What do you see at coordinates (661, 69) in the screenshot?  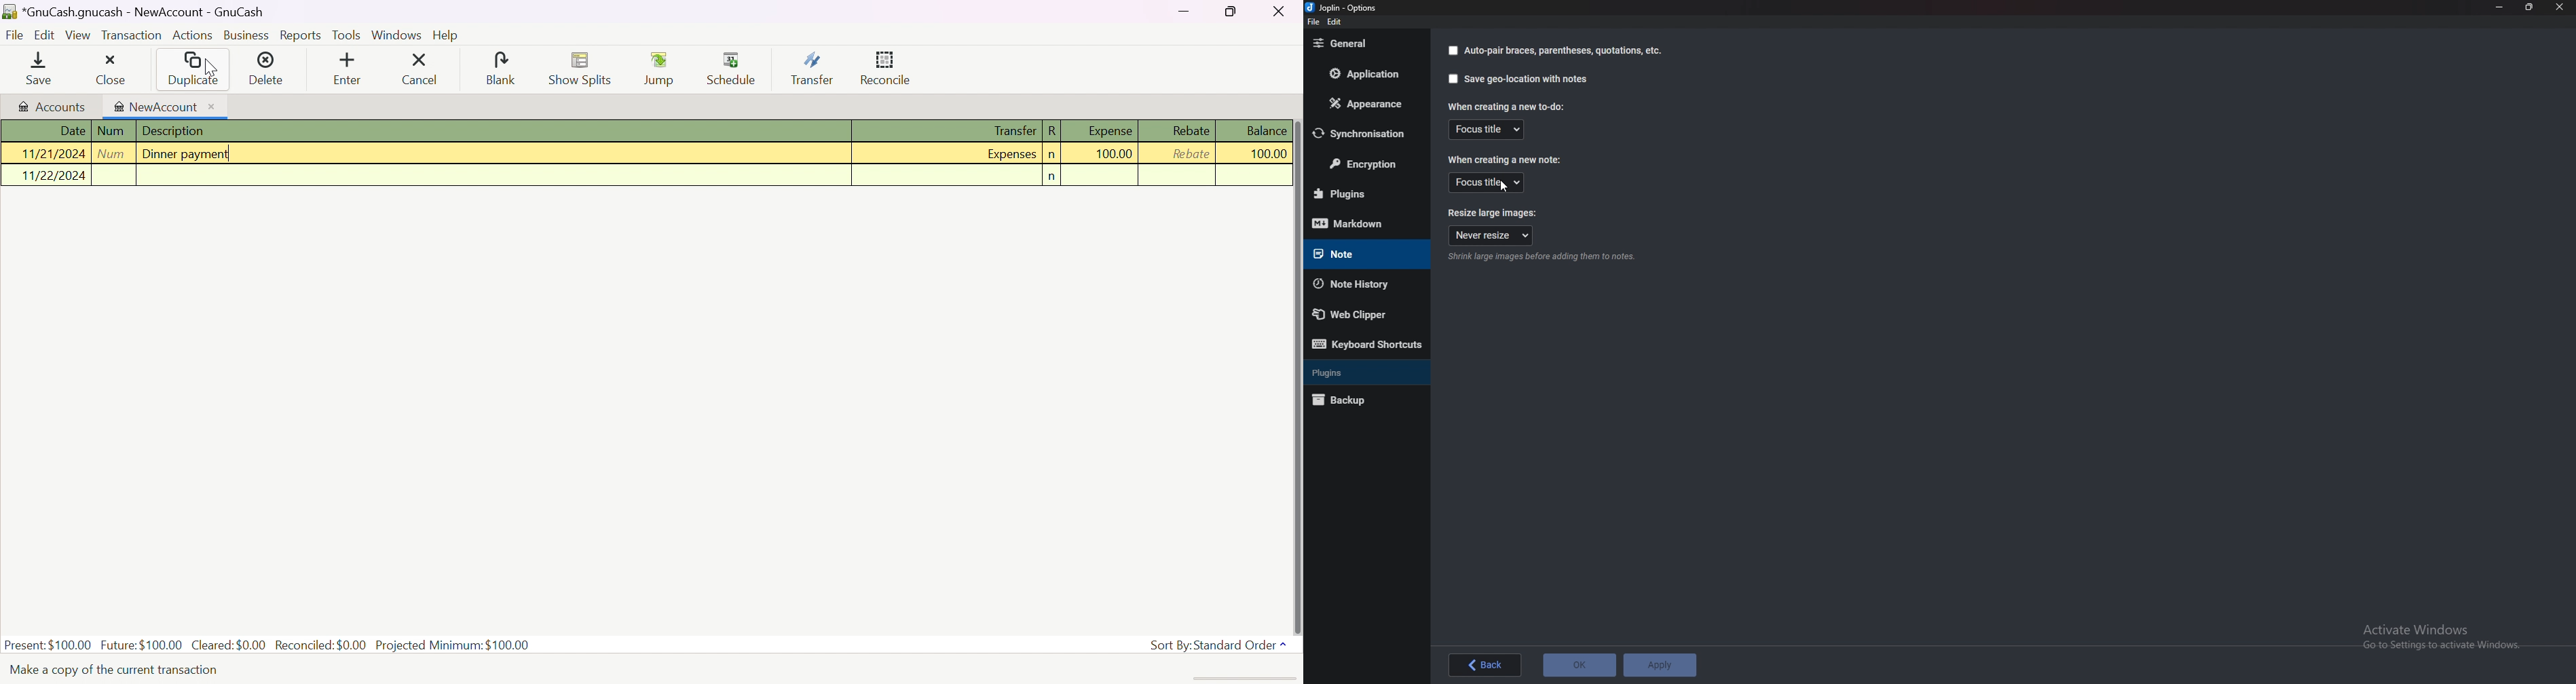 I see `Jump` at bounding box center [661, 69].